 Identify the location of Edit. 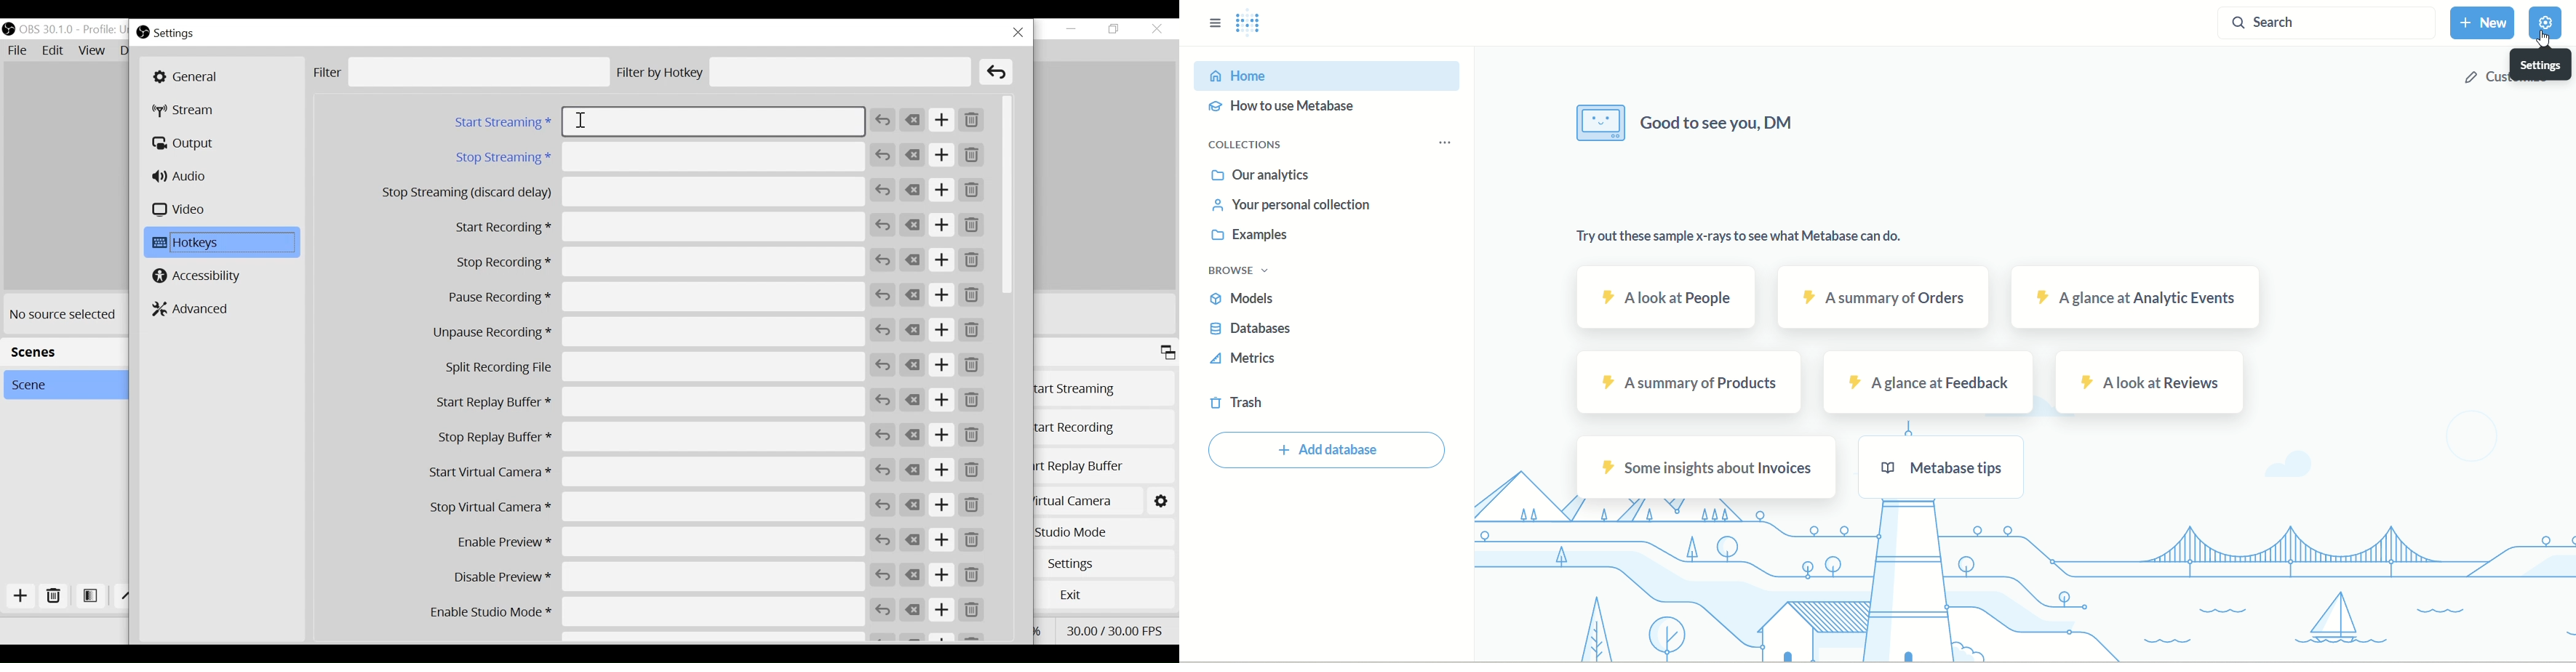
(53, 51).